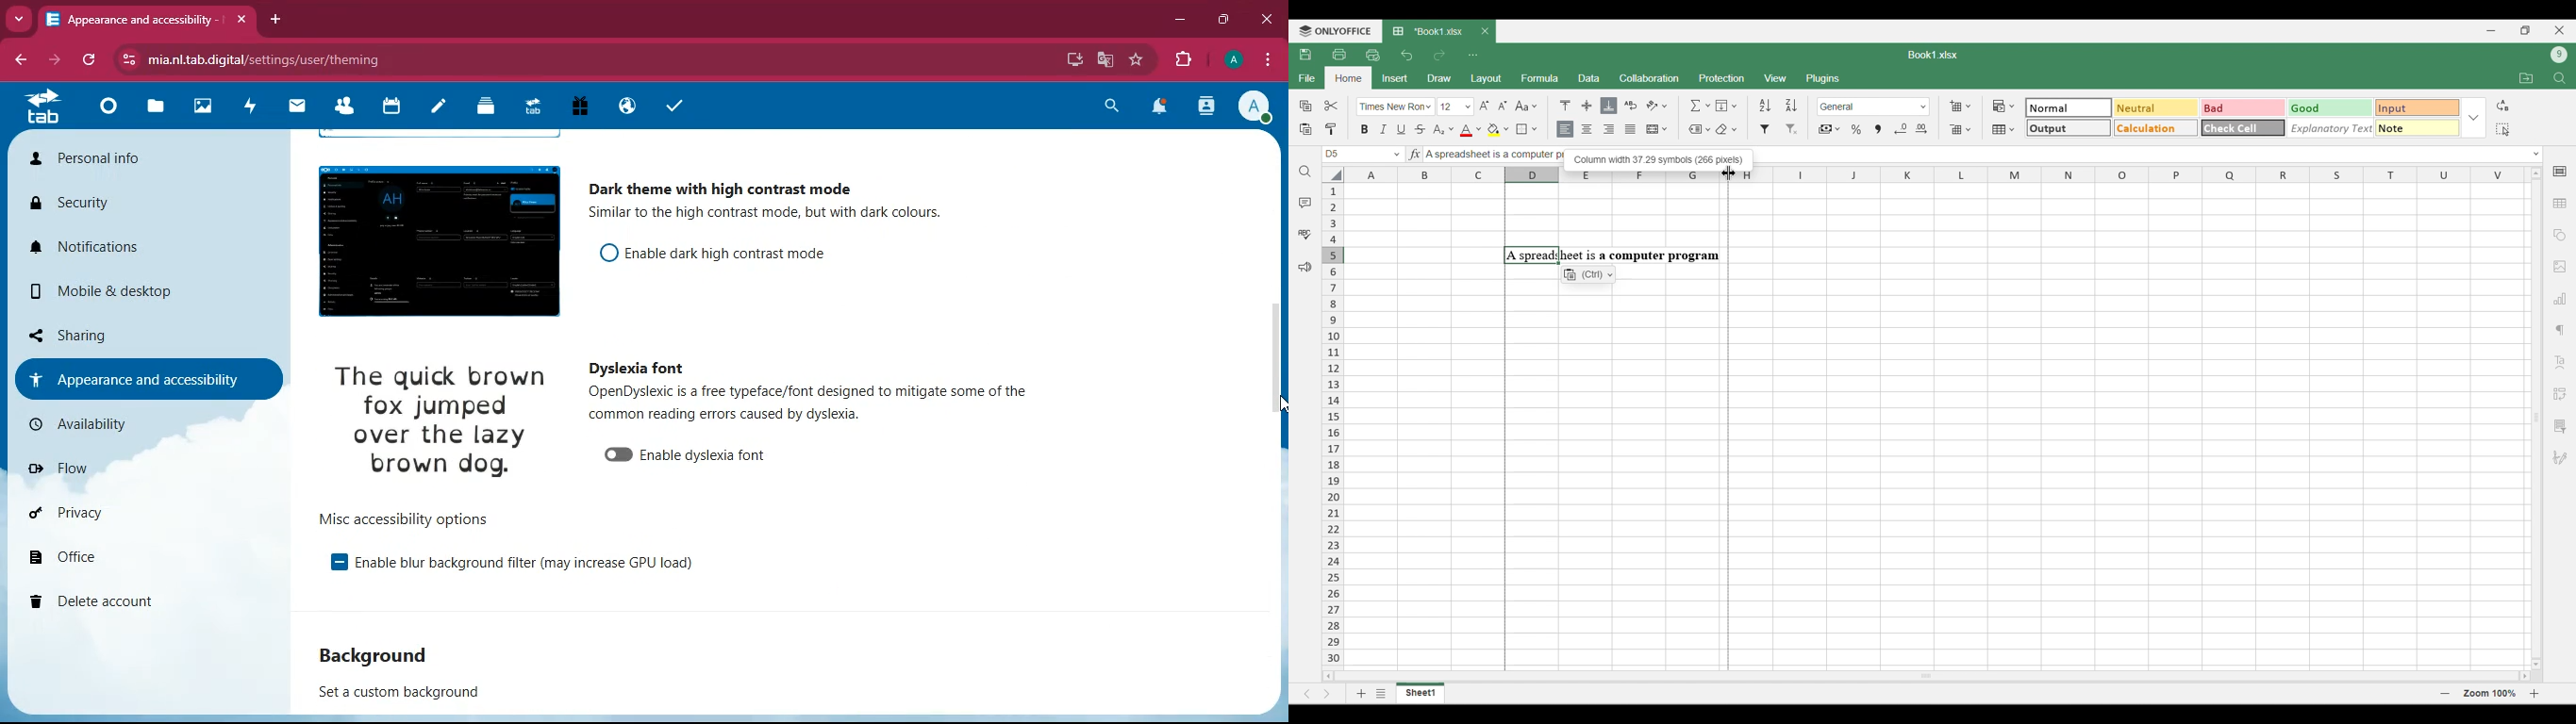 The width and height of the screenshot is (2576, 728). Describe the element at coordinates (1960, 106) in the screenshot. I see `Insert cell options` at that location.